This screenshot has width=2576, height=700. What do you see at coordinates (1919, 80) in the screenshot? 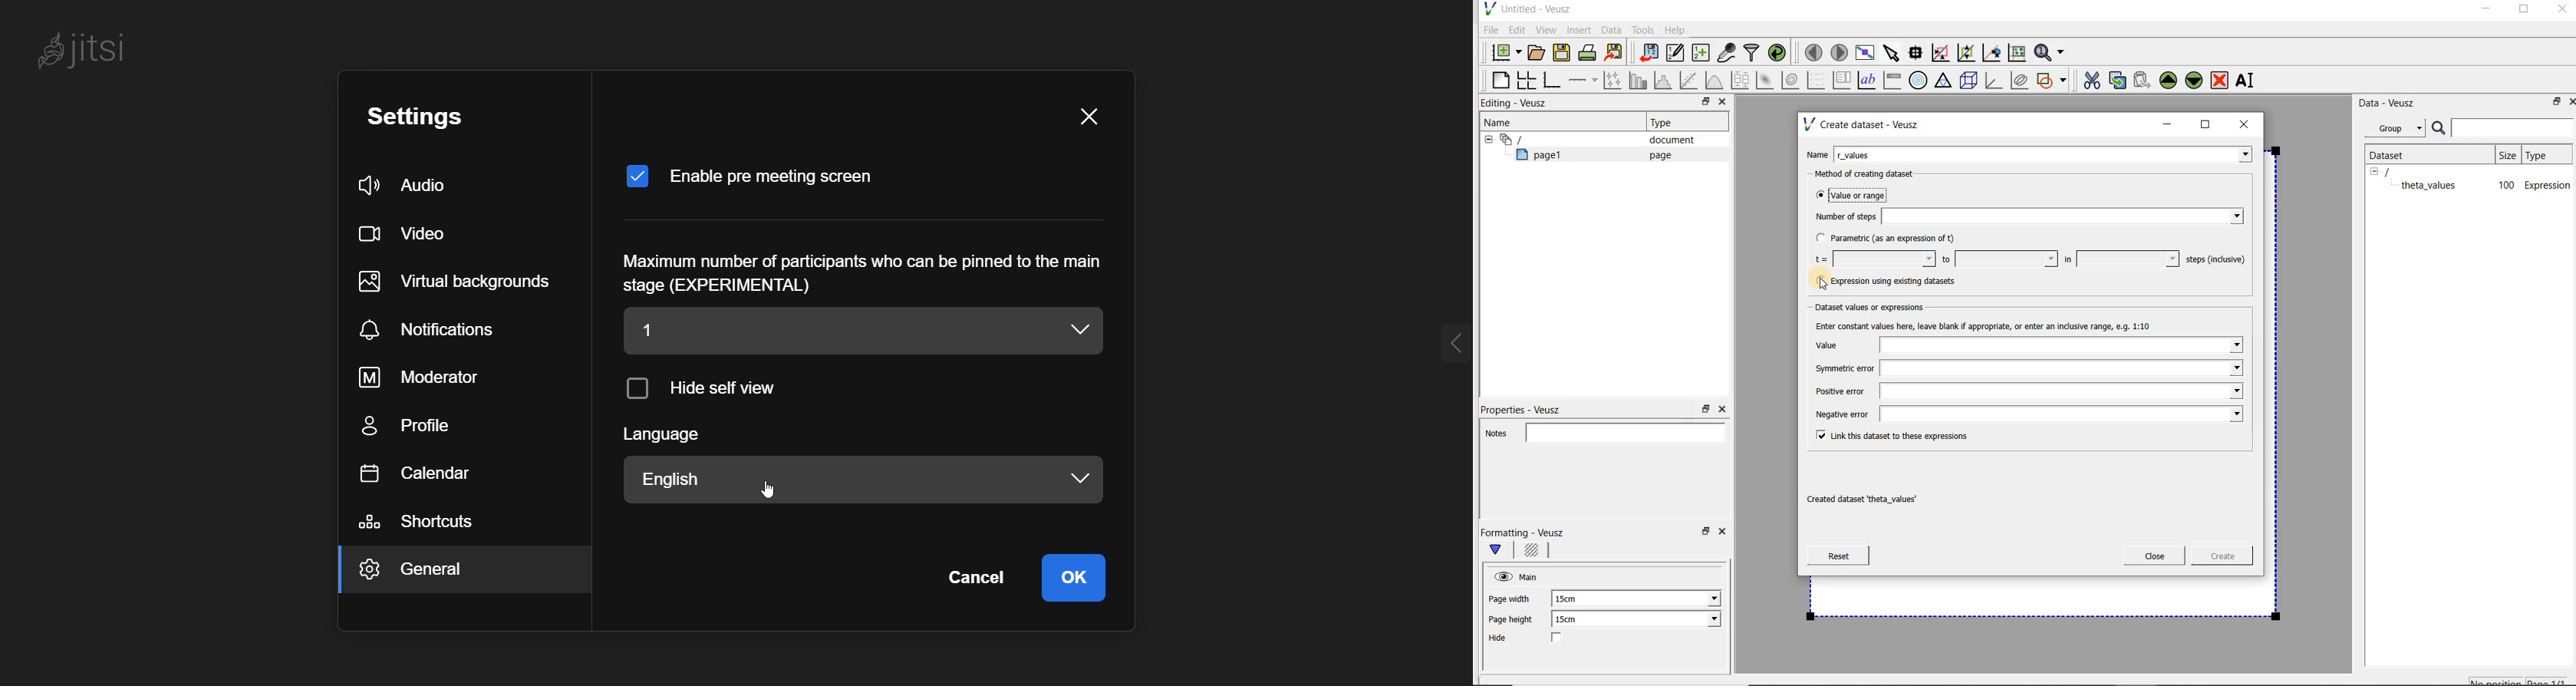
I see `polar graph` at bounding box center [1919, 80].